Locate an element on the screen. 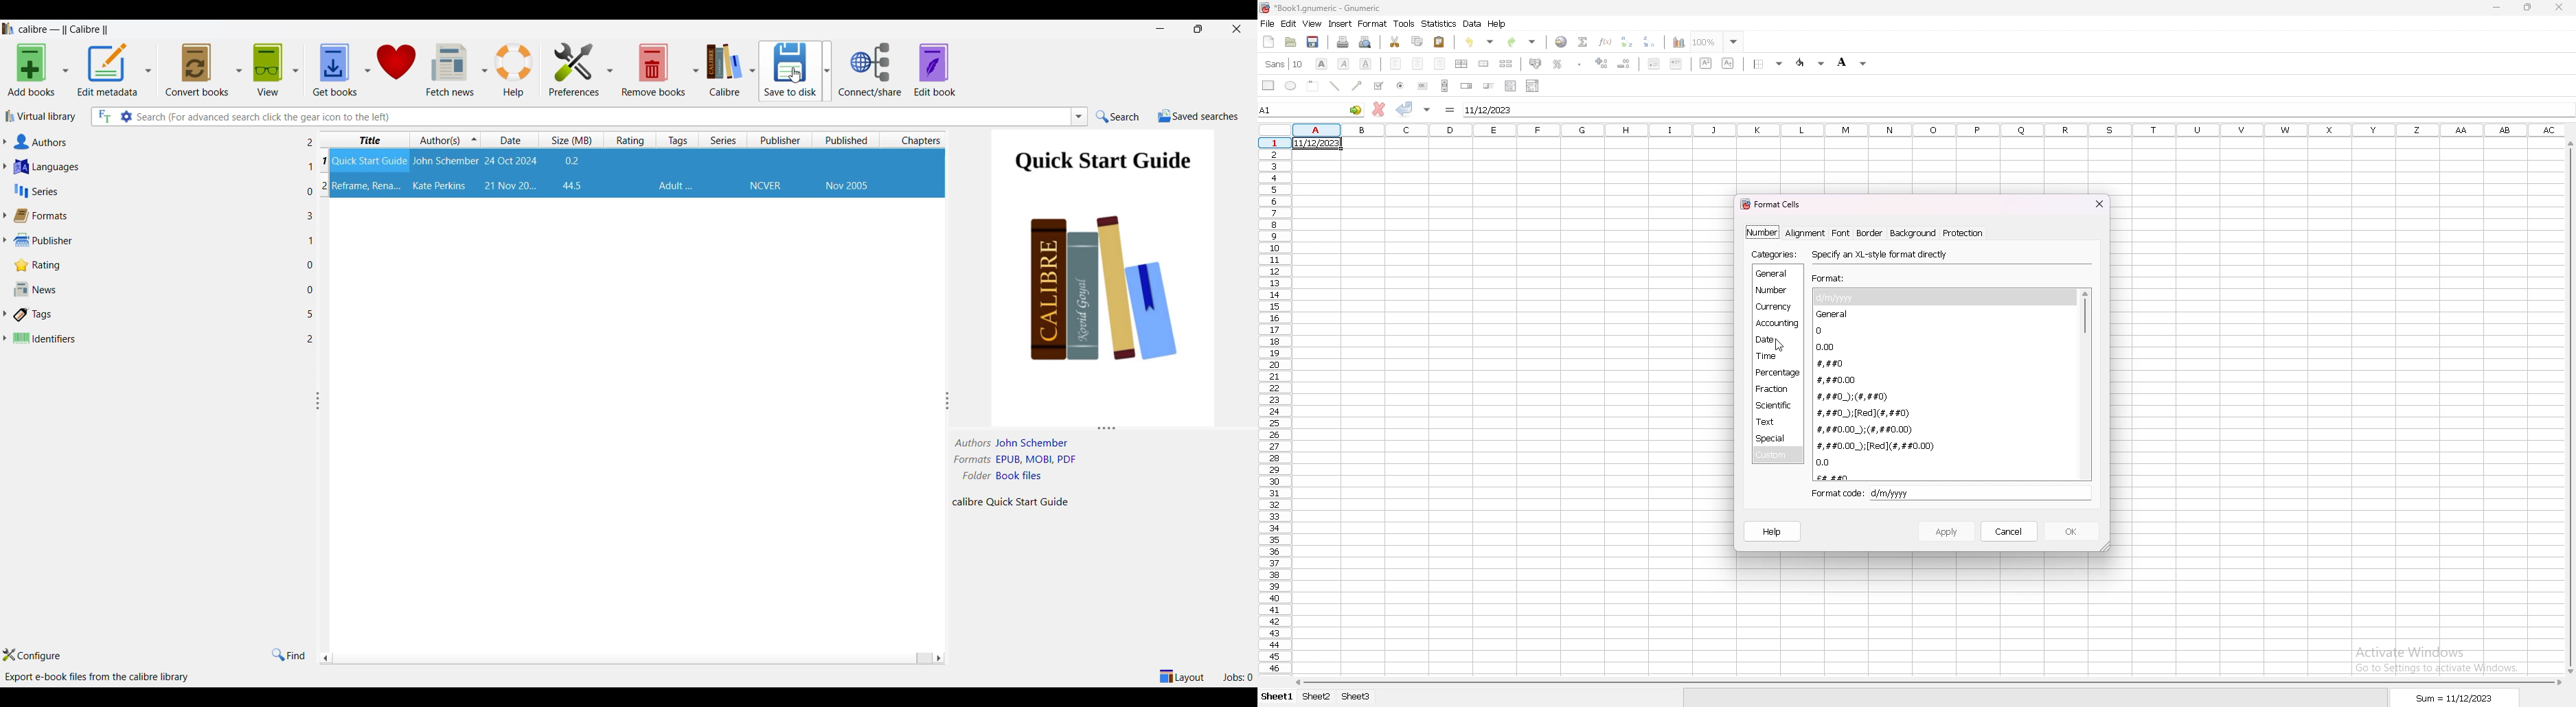  scientific is located at coordinates (1776, 406).